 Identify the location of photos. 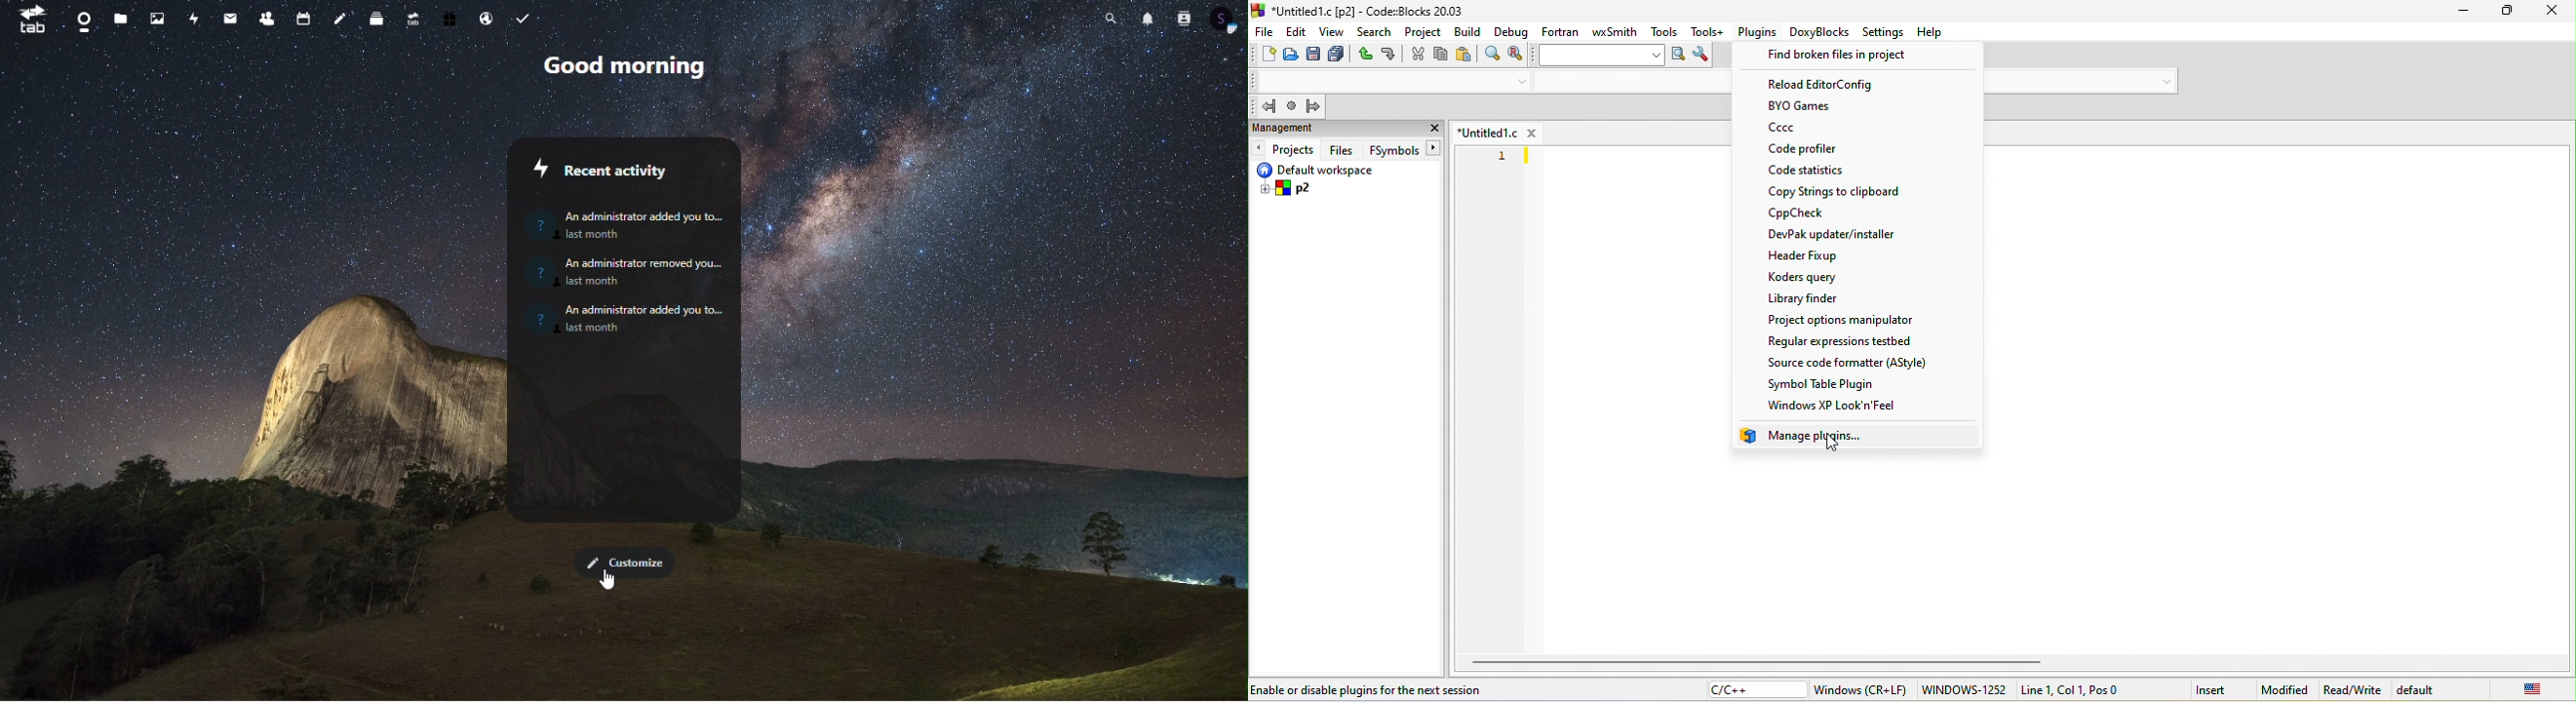
(160, 20).